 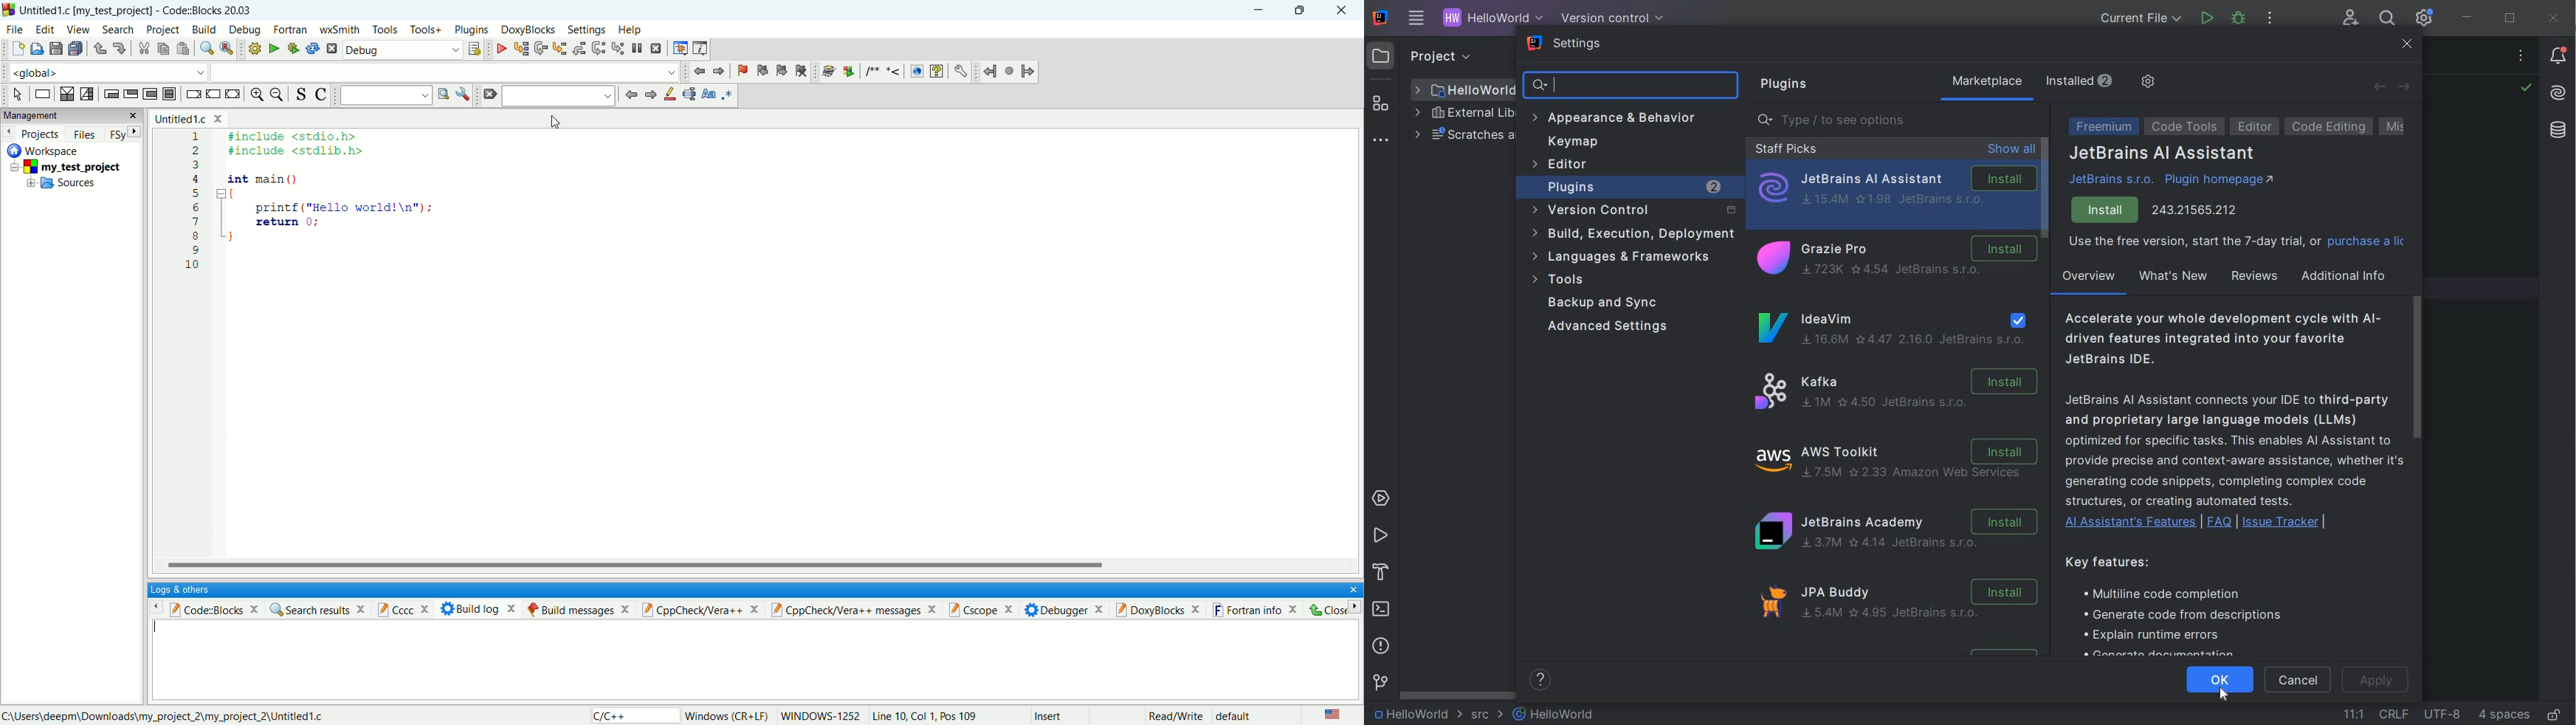 I want to click on copy, so click(x=163, y=50).